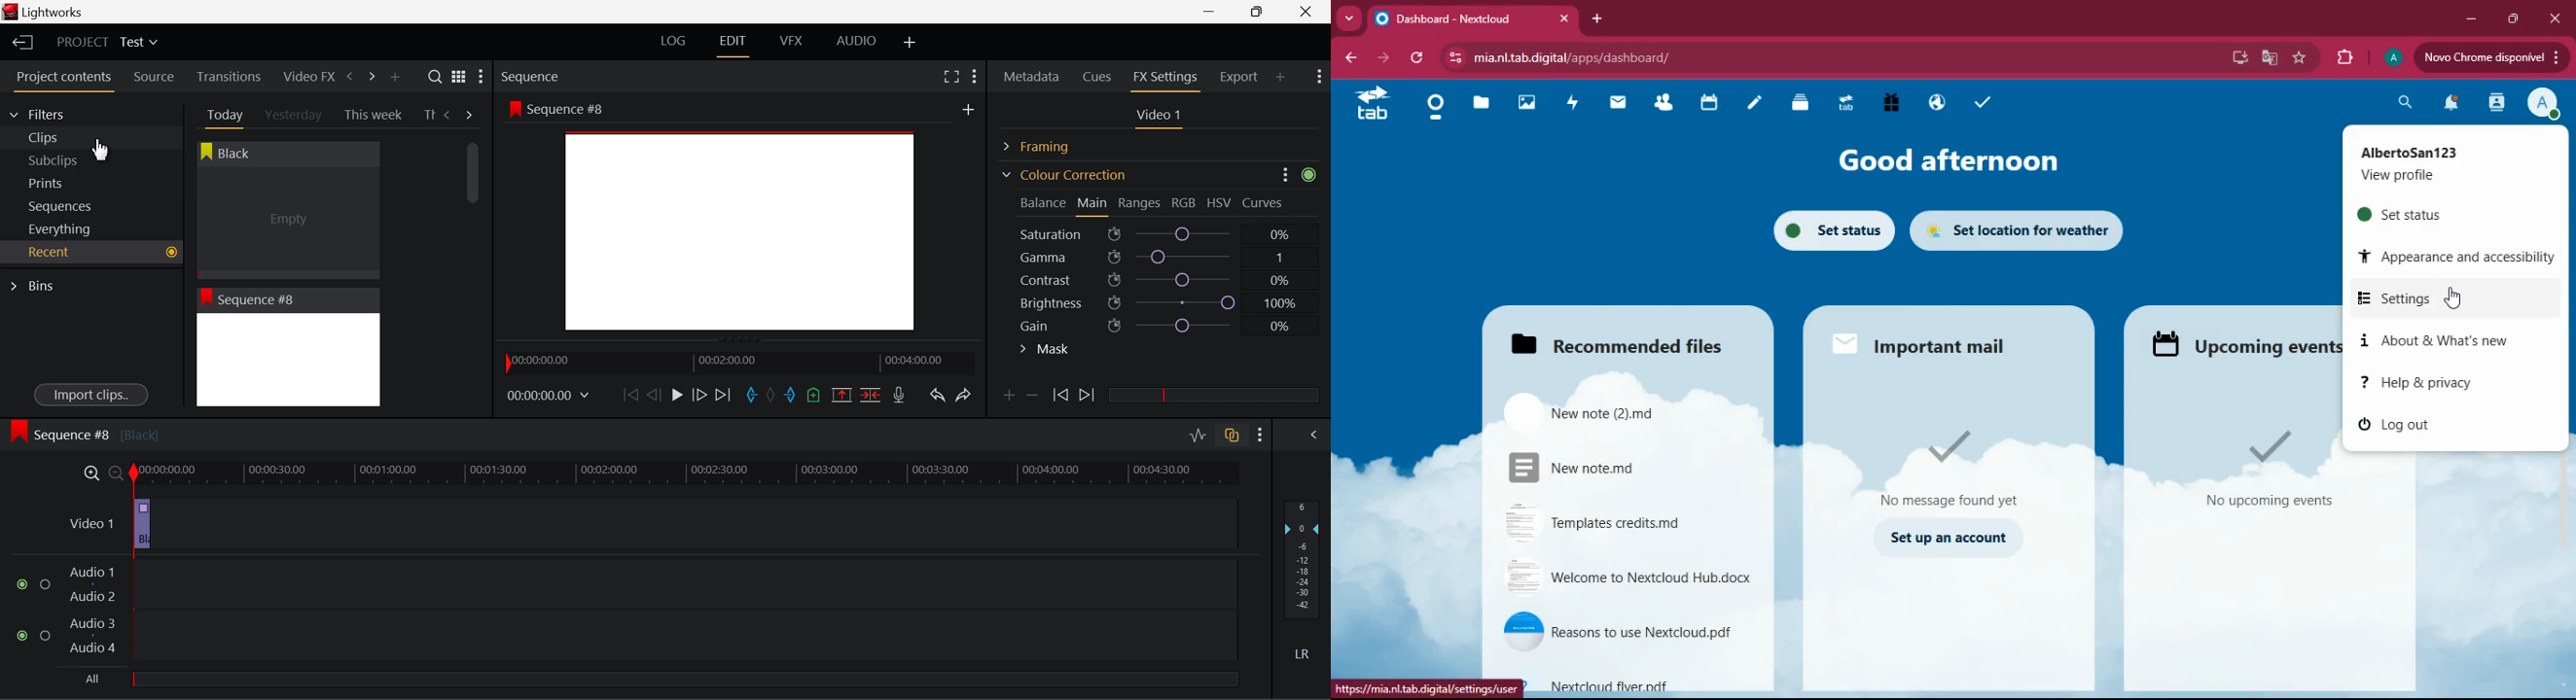 The height and width of the screenshot is (700, 2576). I want to click on friends, so click(1667, 104).